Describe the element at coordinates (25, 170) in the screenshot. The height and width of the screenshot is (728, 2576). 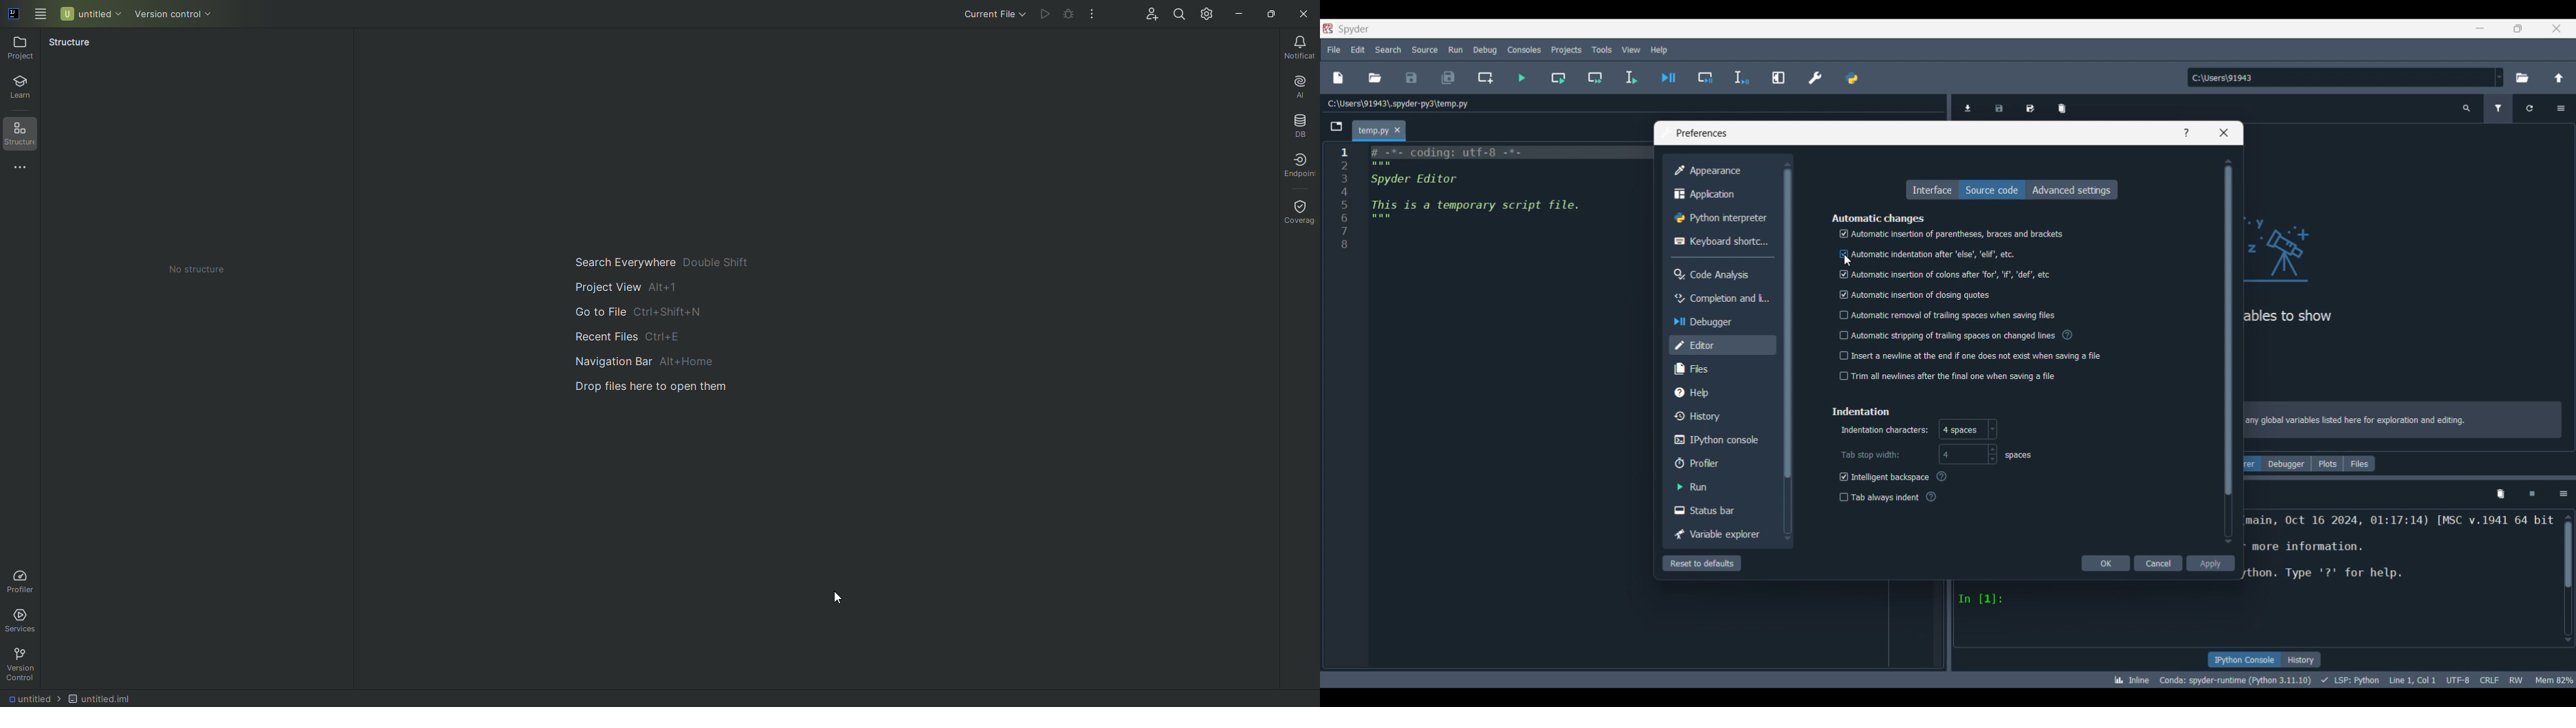
I see `More Tools` at that location.